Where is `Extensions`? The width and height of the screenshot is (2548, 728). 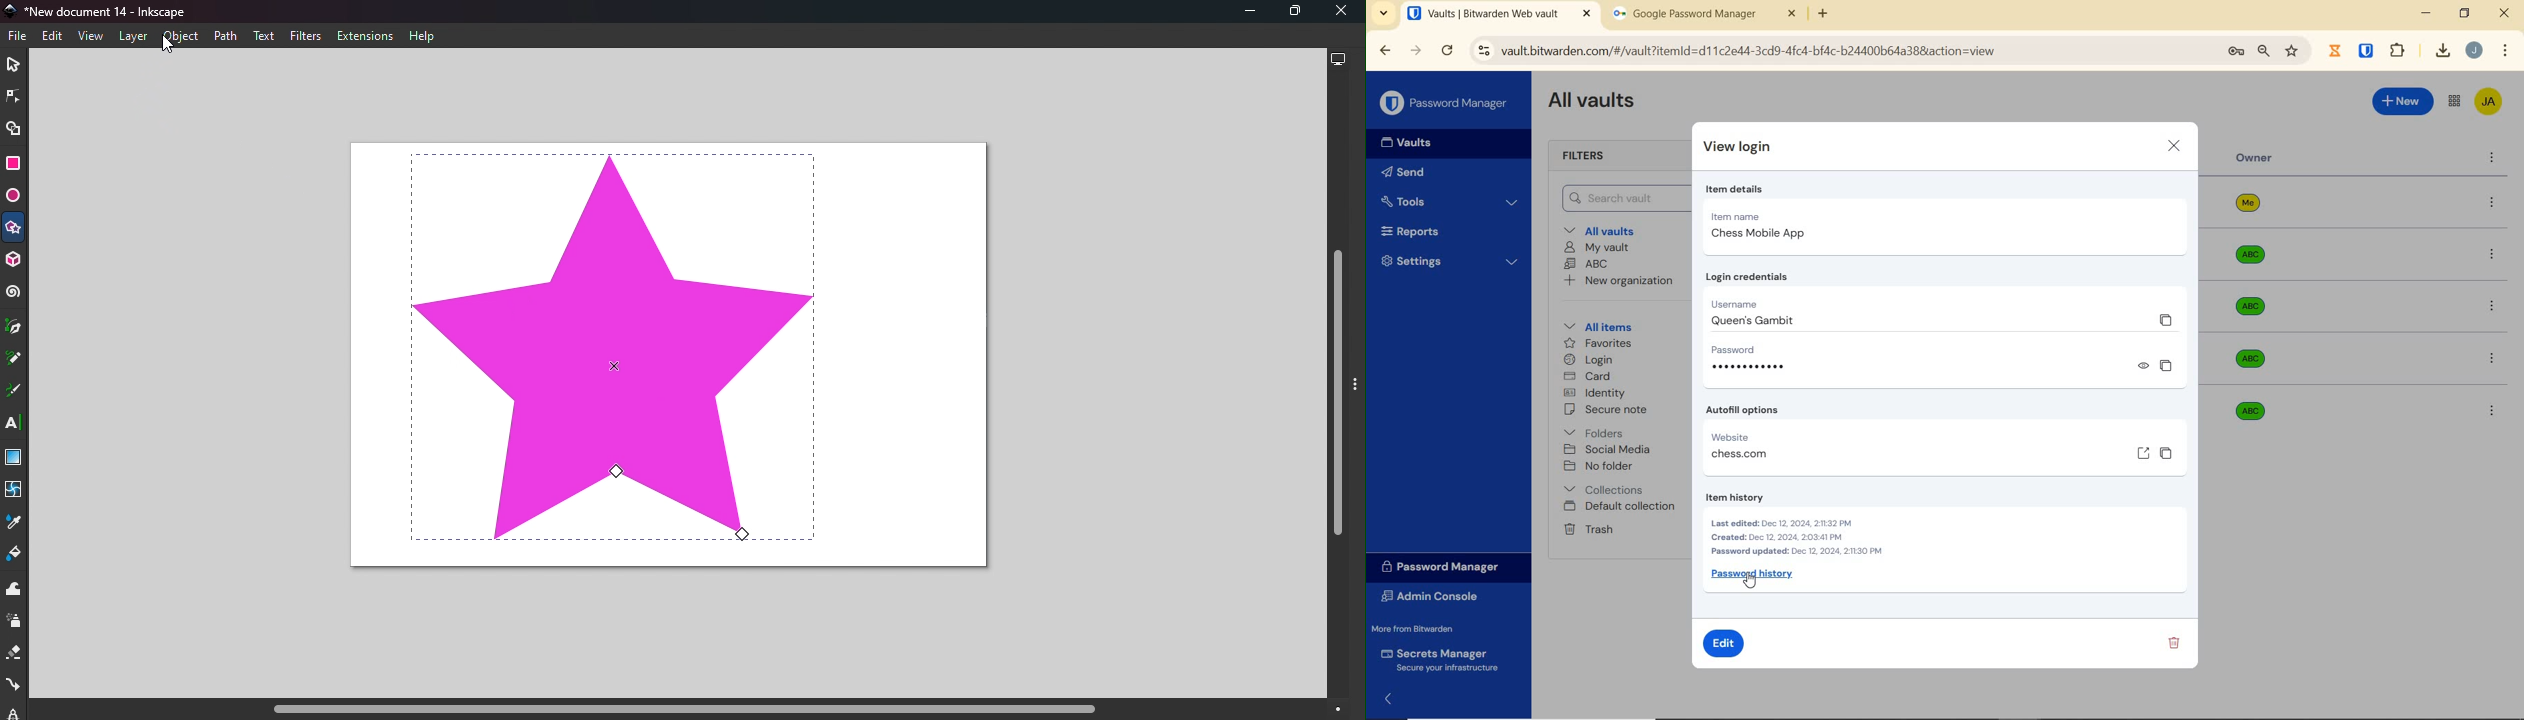 Extensions is located at coordinates (369, 36).